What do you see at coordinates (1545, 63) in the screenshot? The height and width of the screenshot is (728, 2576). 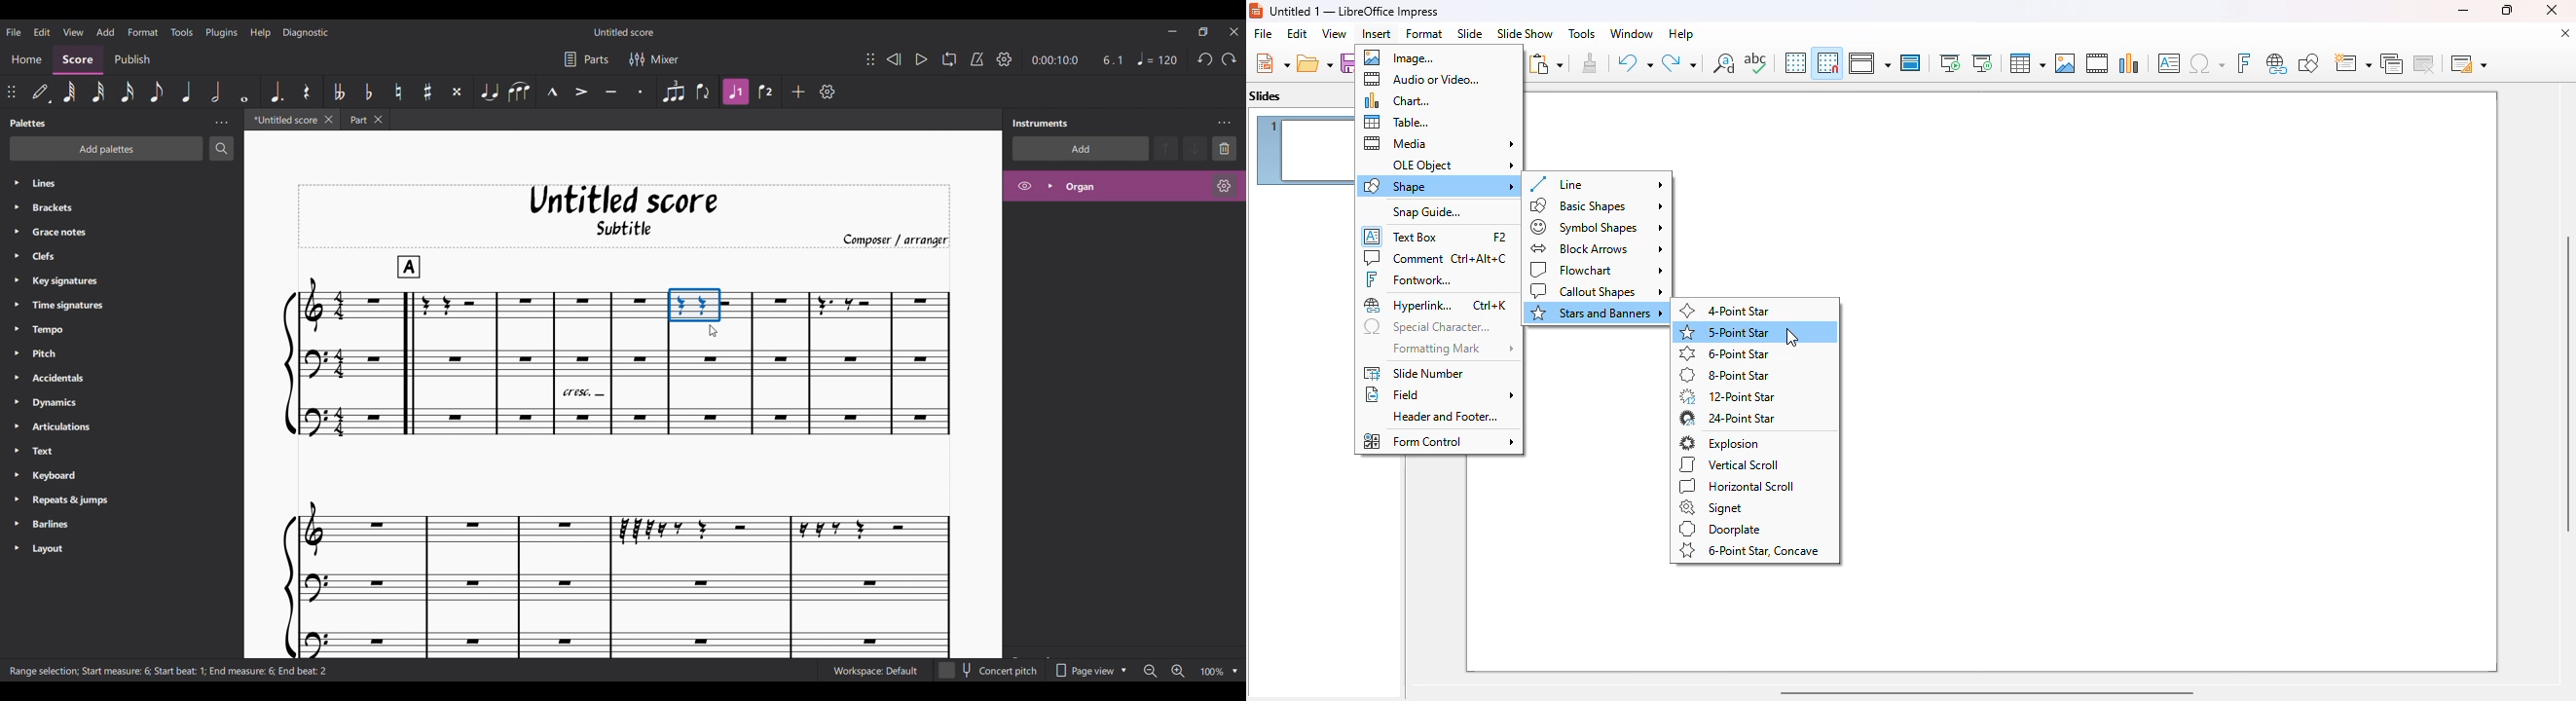 I see `paste` at bounding box center [1545, 63].